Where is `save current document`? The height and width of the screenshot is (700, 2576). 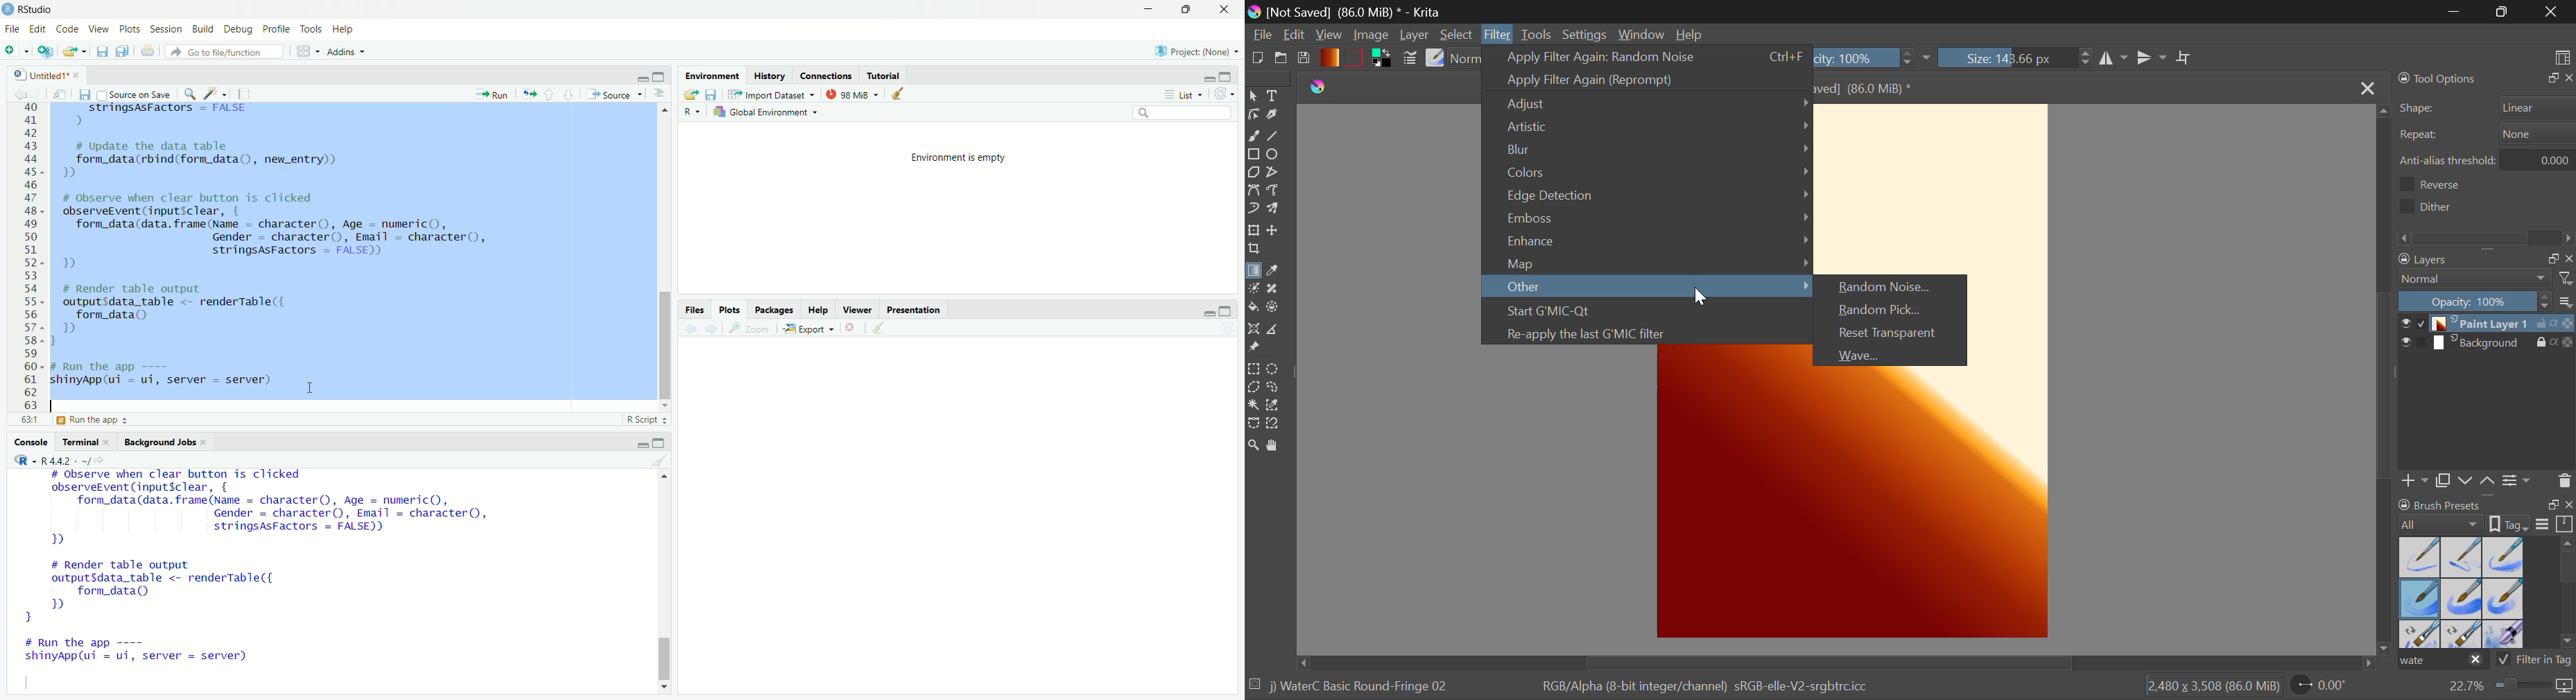
save current document is located at coordinates (84, 93).